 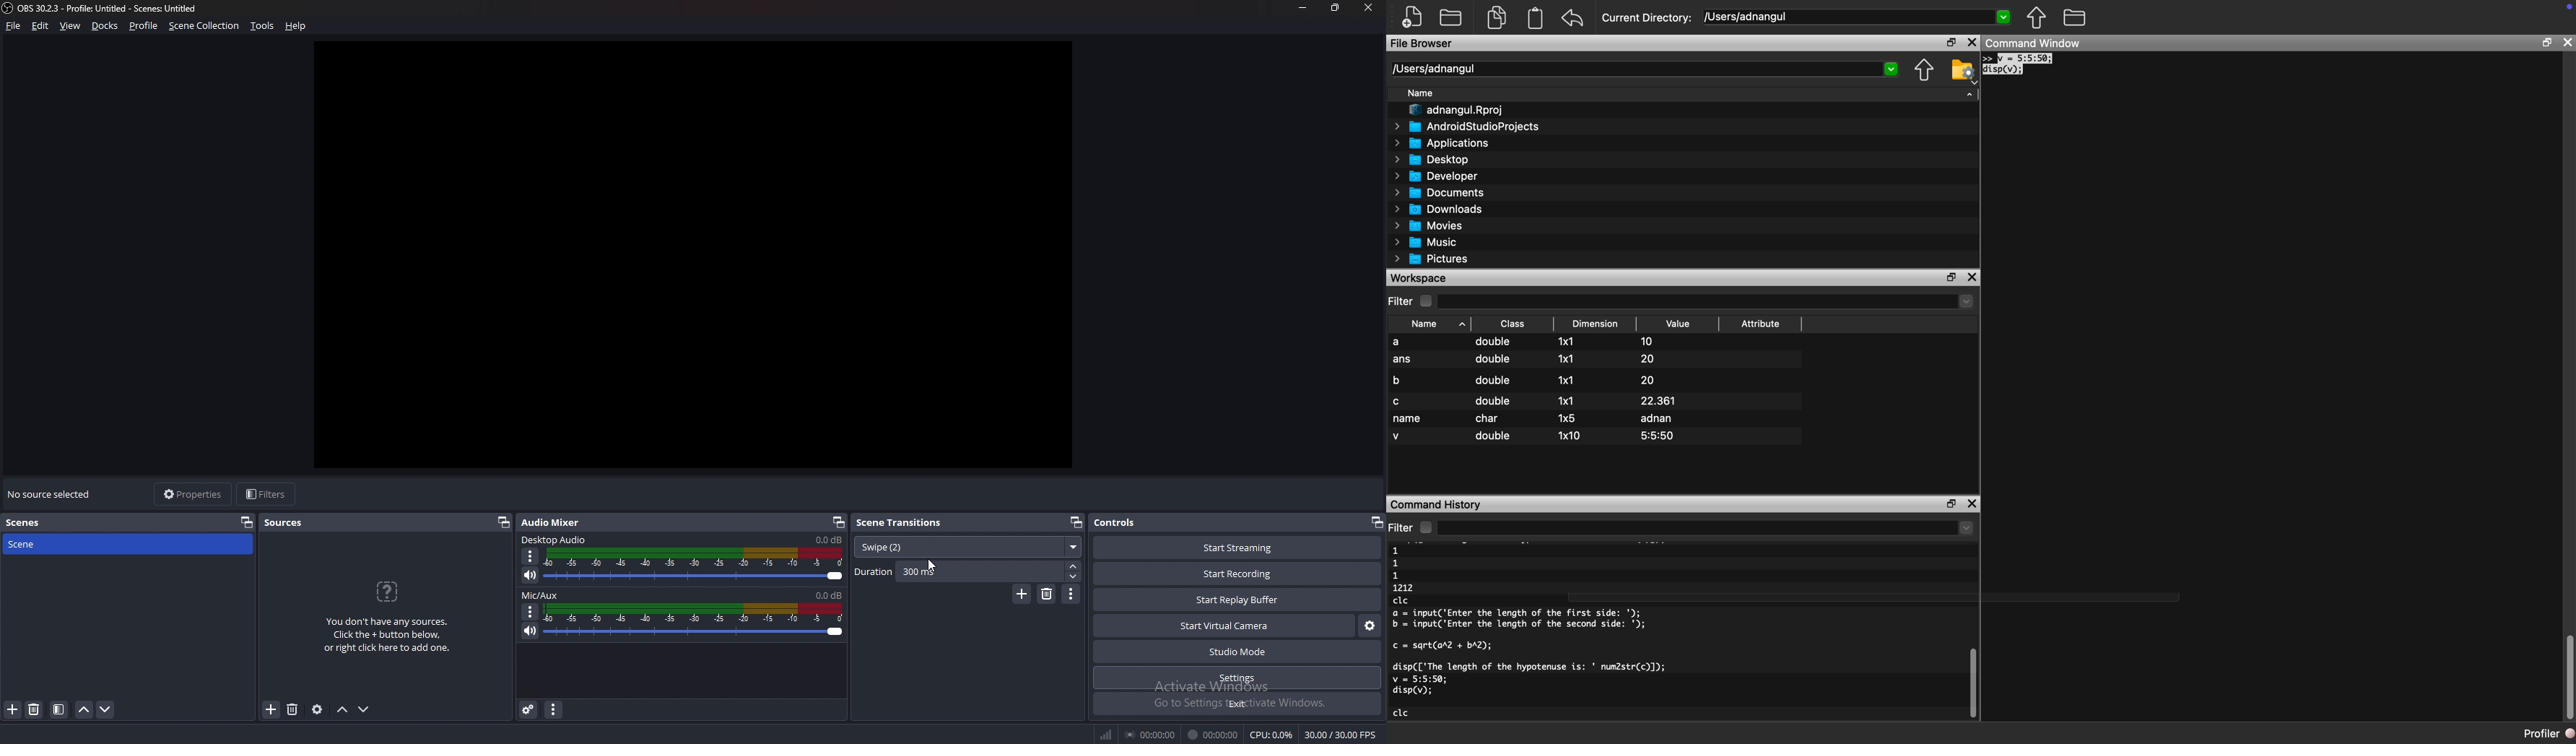 I want to click on /Users/adnangul, so click(x=1744, y=17).